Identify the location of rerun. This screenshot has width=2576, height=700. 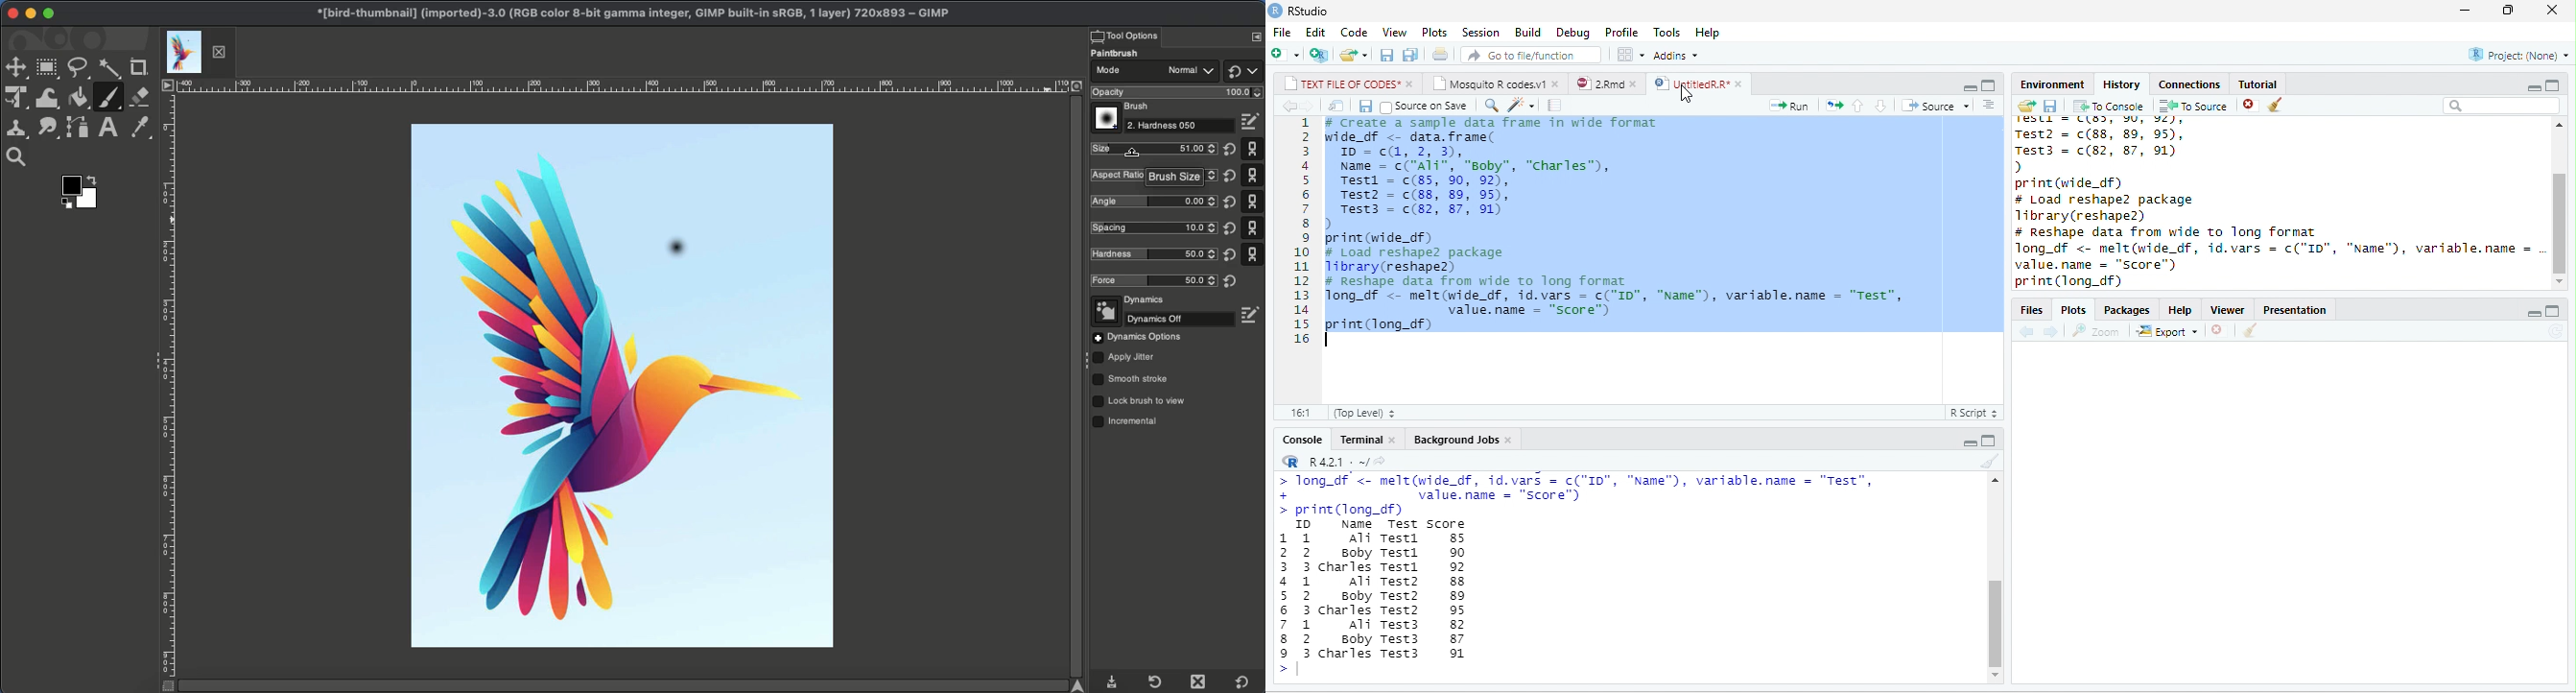
(1834, 106).